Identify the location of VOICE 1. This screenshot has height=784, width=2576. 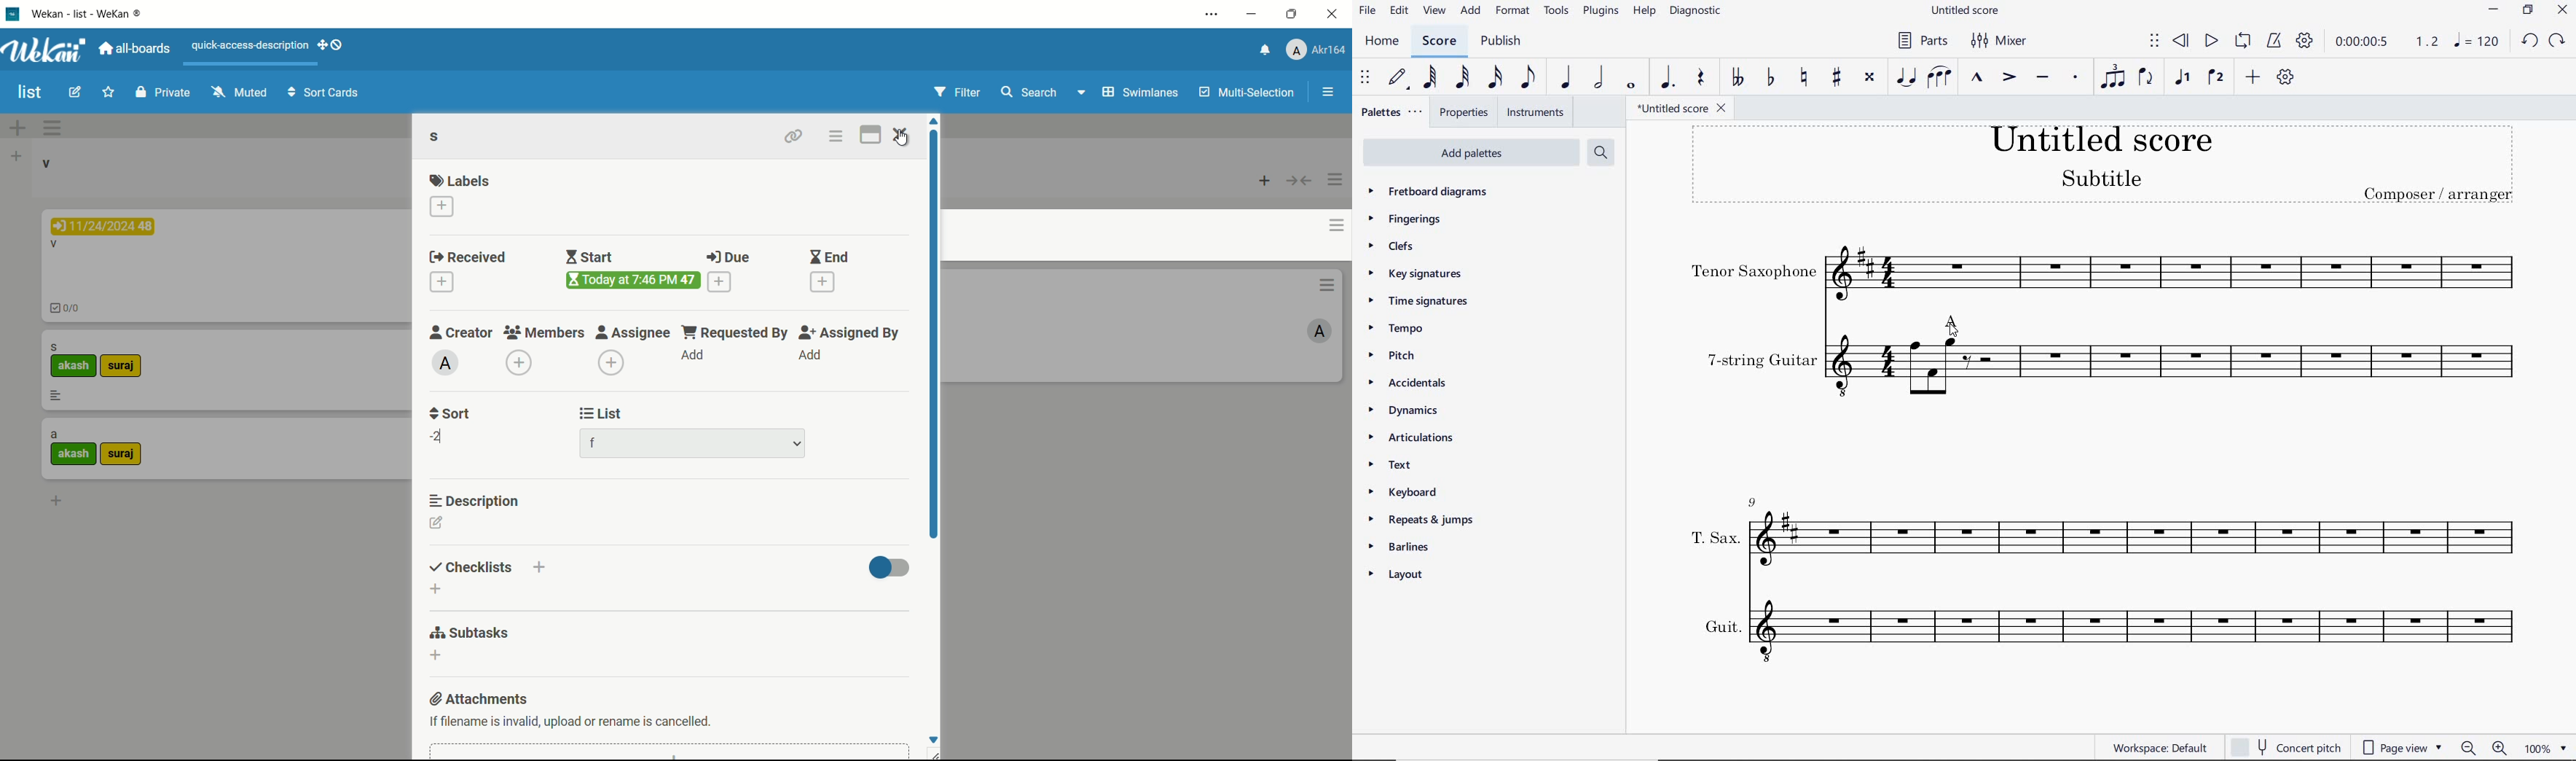
(2181, 78).